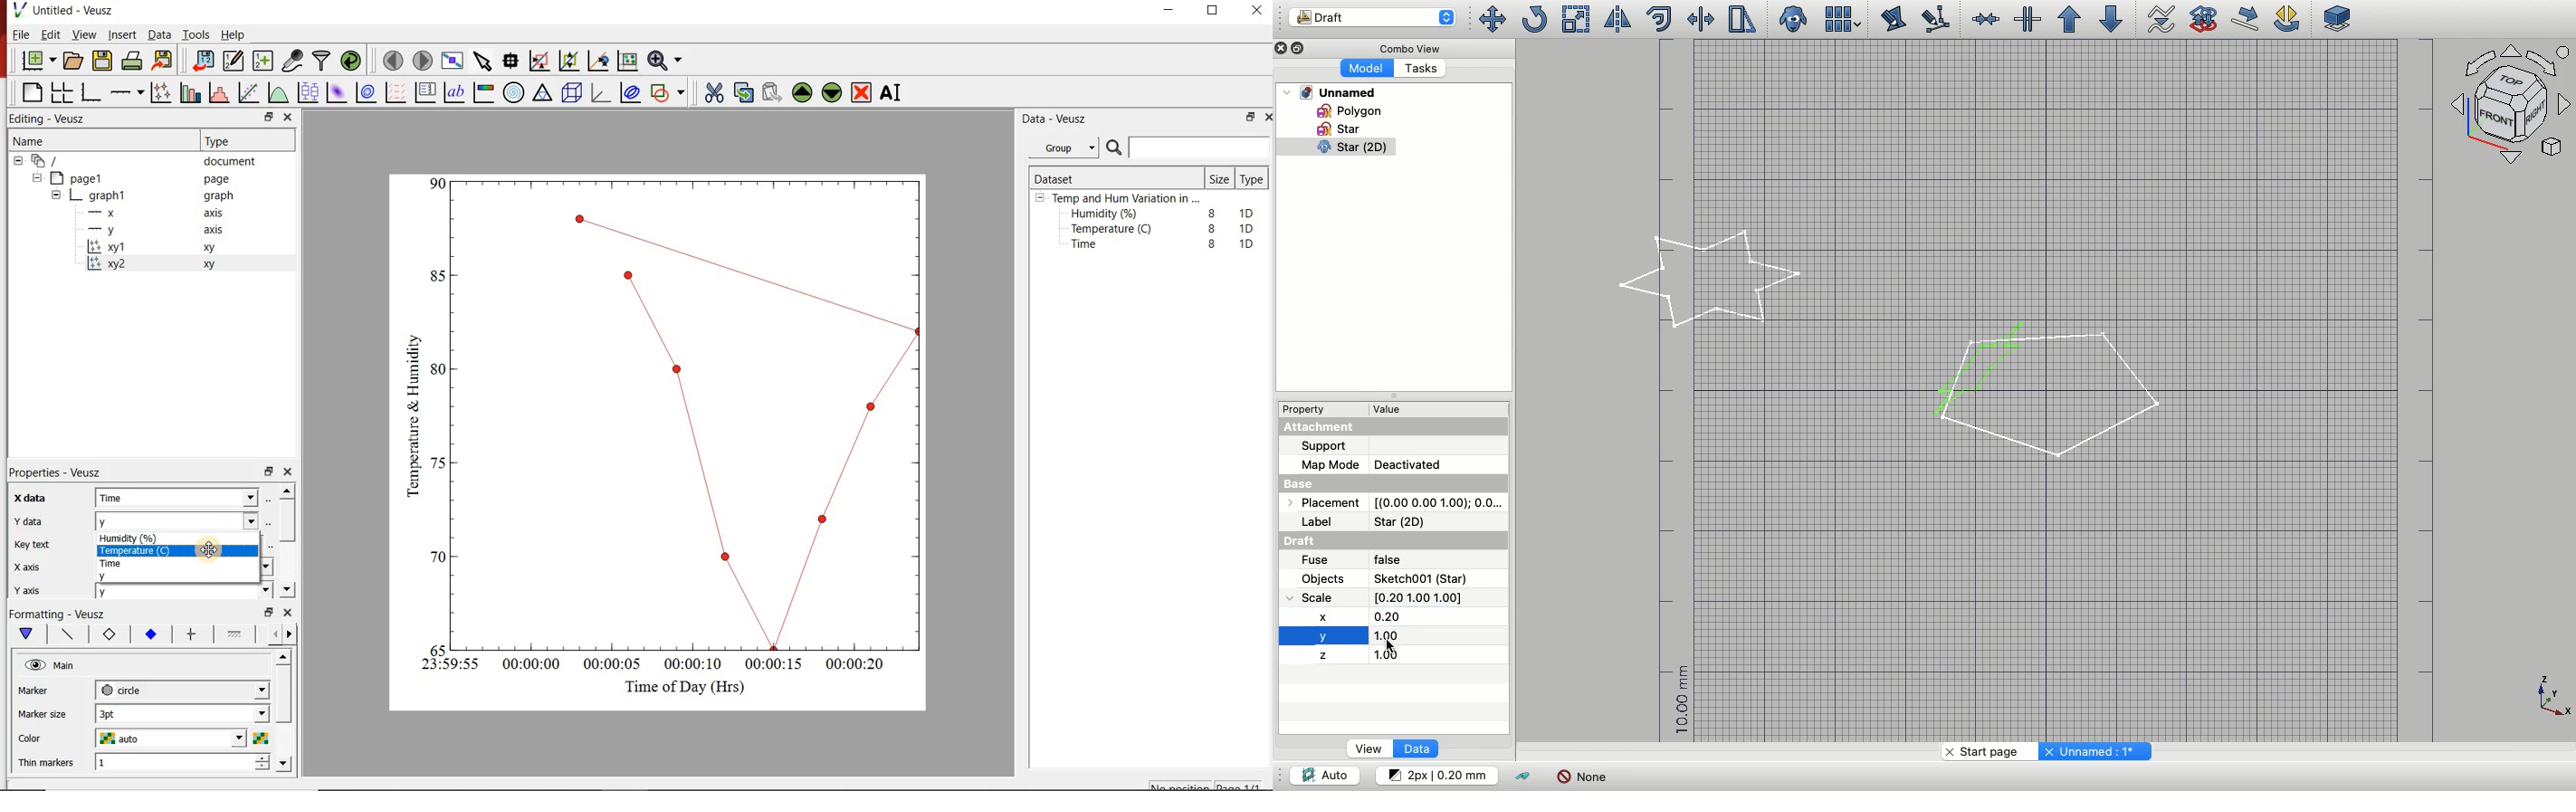 Image resolution: width=2576 pixels, height=812 pixels. Describe the element at coordinates (1372, 17) in the screenshot. I see `Draft` at that location.